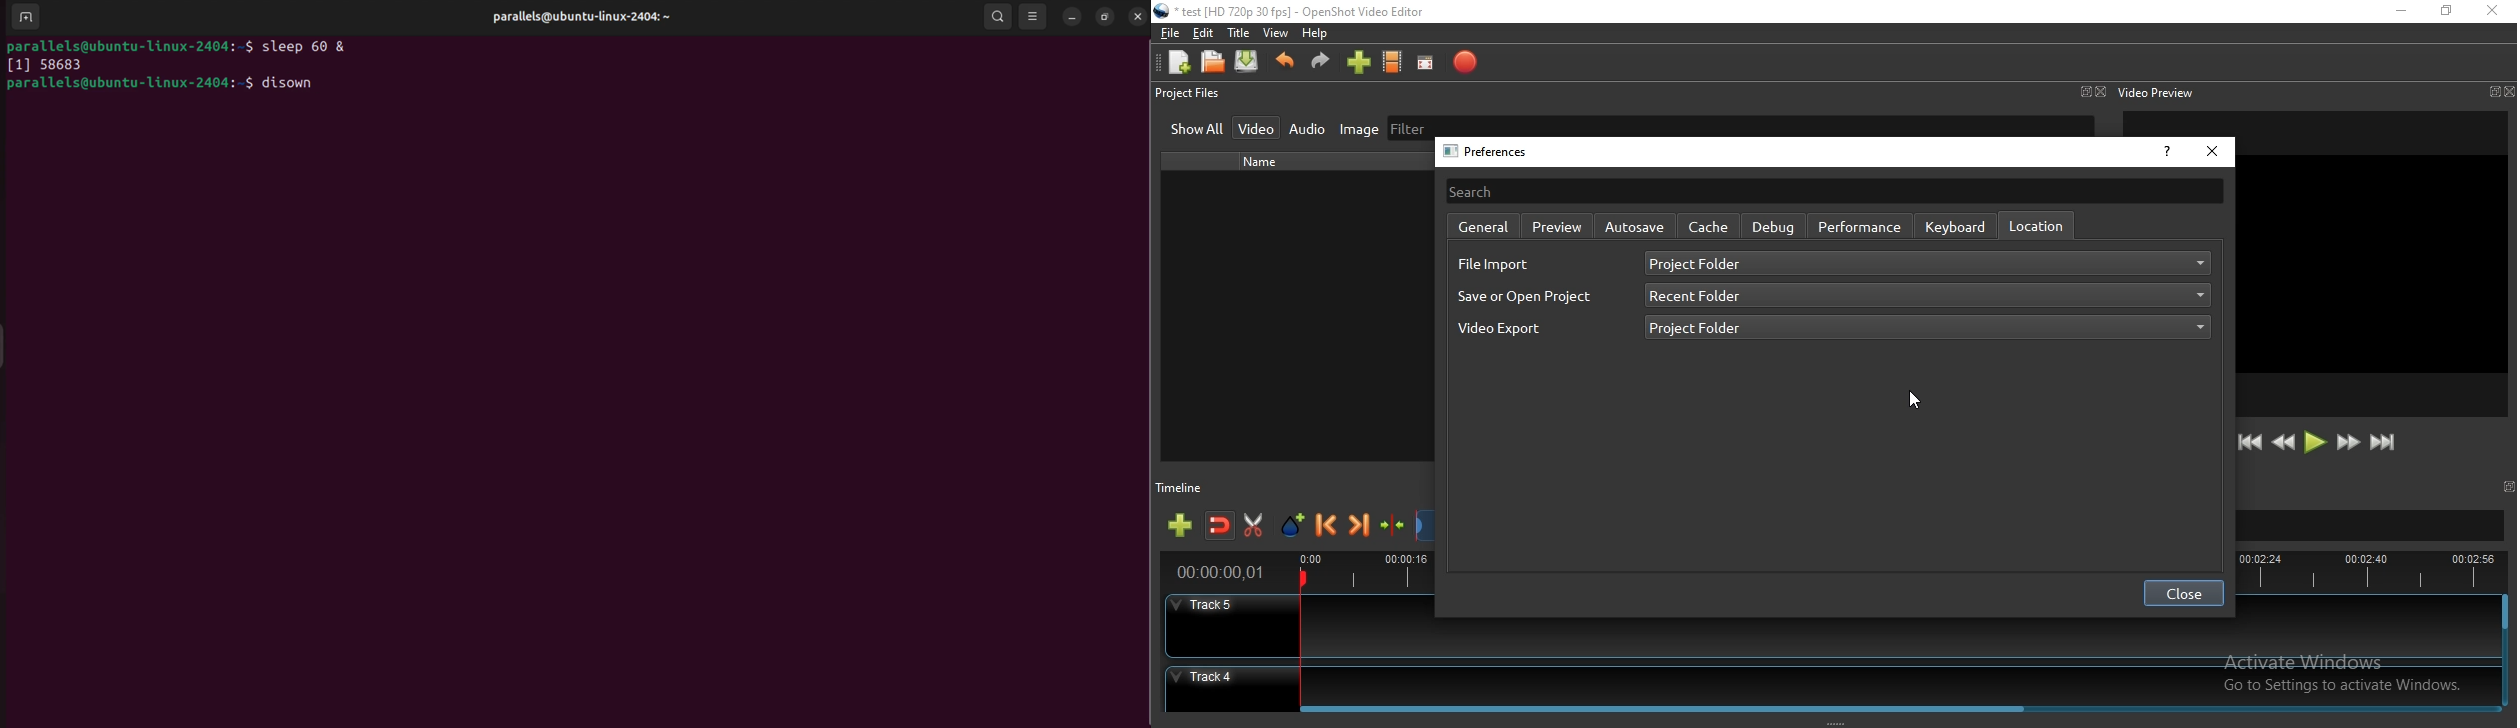 This screenshot has width=2520, height=728. Describe the element at coordinates (1167, 33) in the screenshot. I see `File` at that location.